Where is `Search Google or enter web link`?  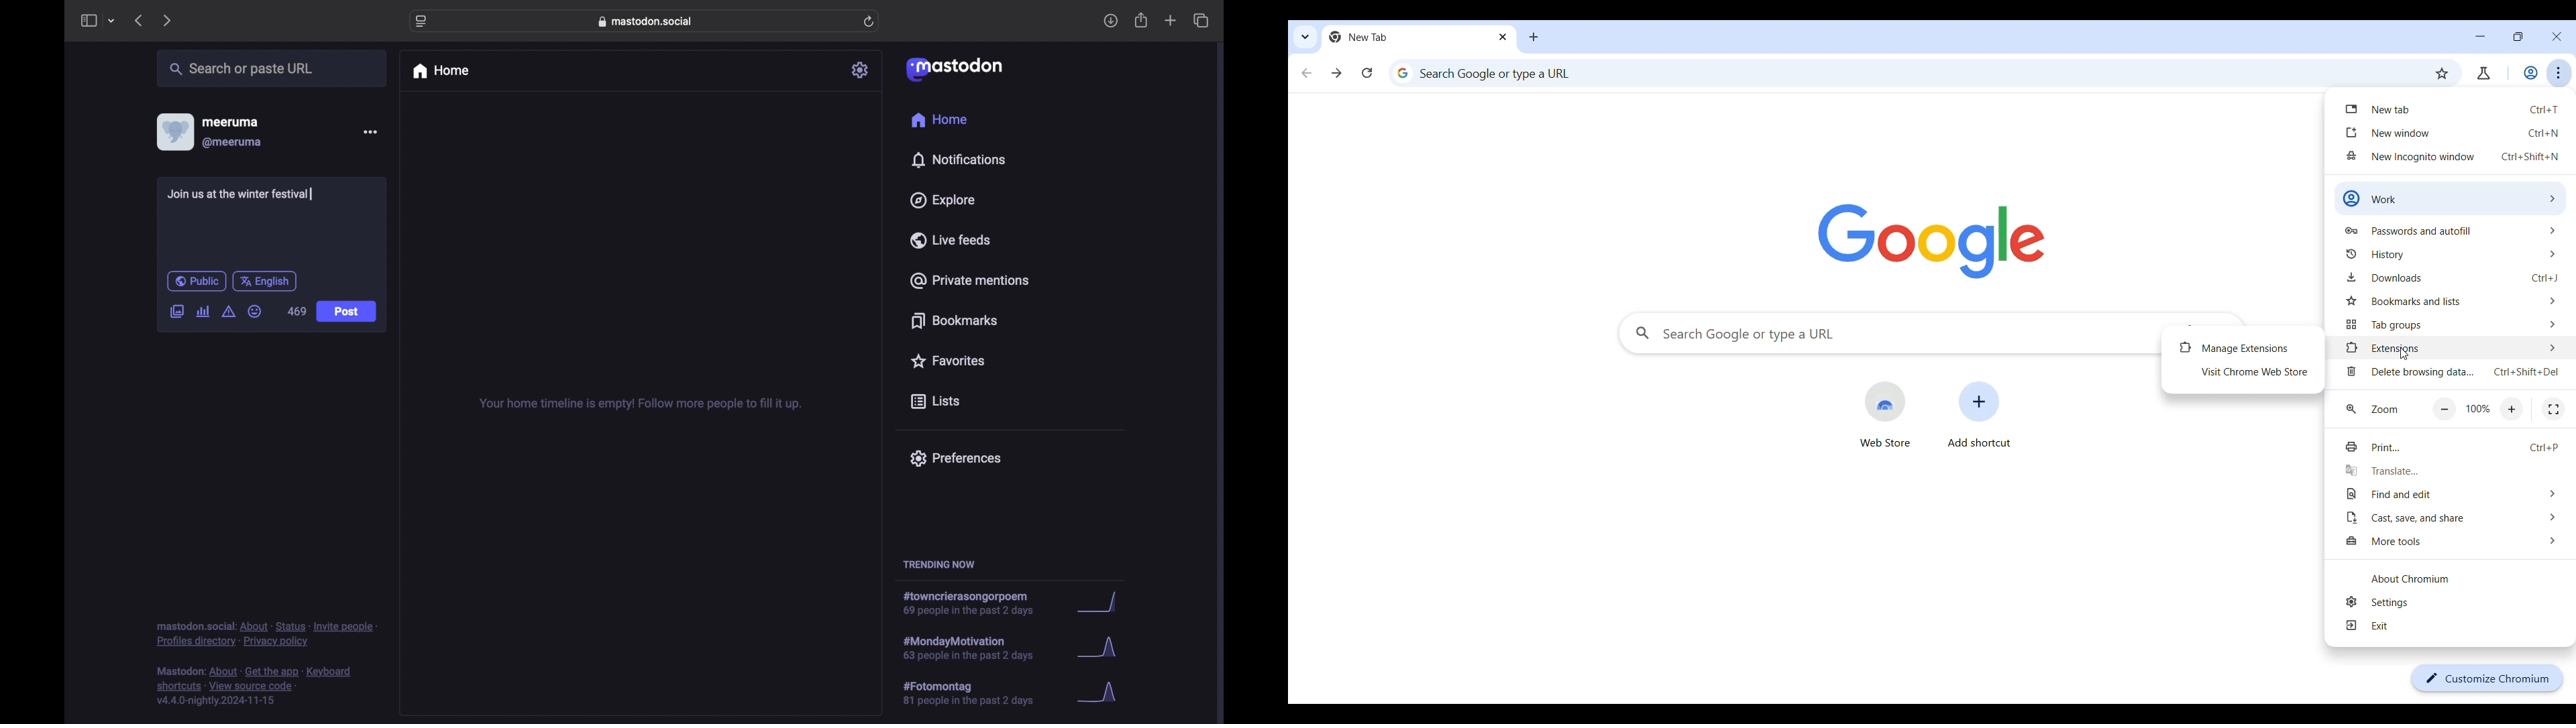
Search Google or enter web link is located at coordinates (1900, 73).